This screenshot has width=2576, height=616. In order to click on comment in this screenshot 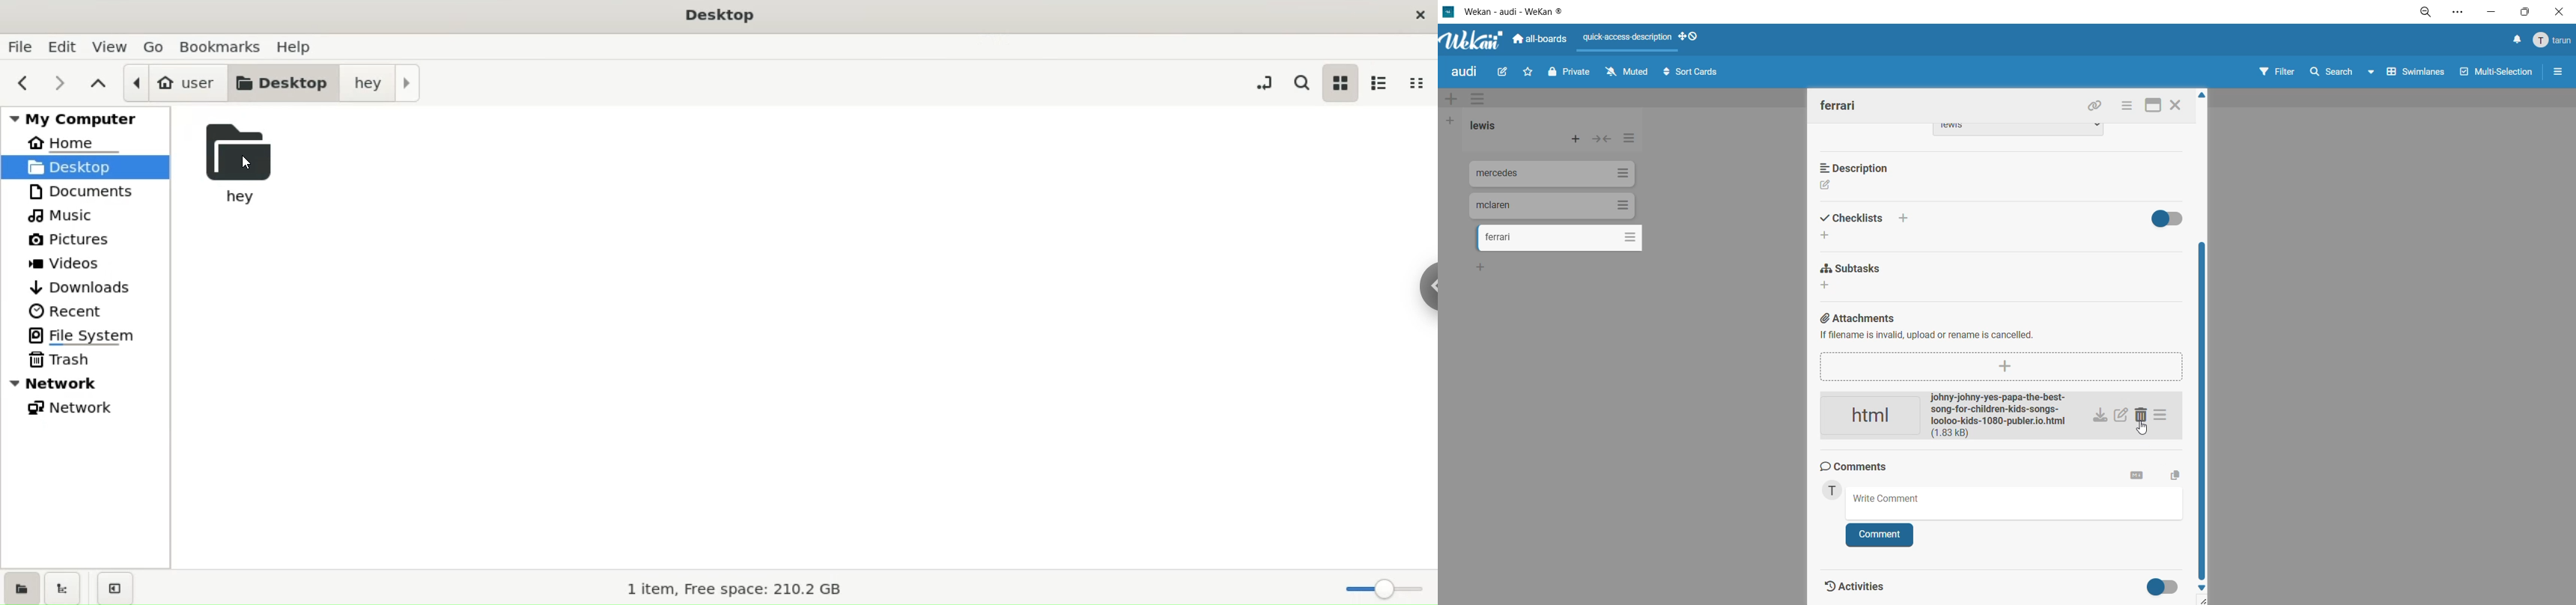, I will do `click(1881, 534)`.